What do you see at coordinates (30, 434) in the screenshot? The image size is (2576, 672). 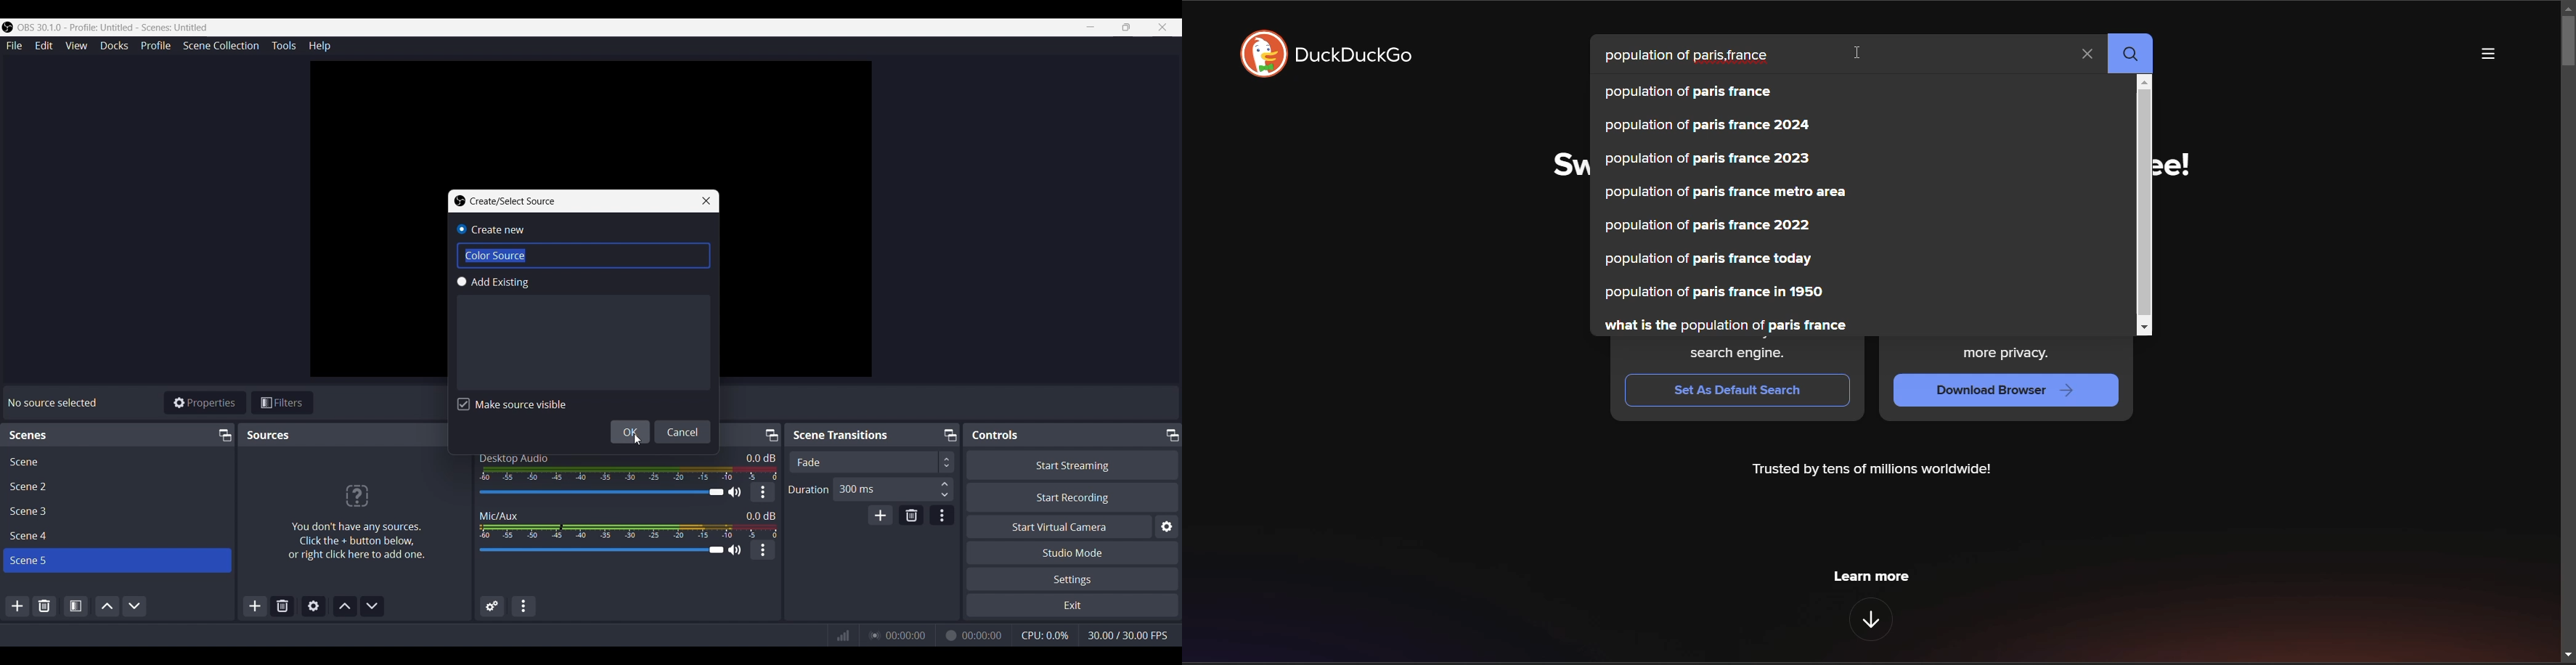 I see `Text` at bounding box center [30, 434].